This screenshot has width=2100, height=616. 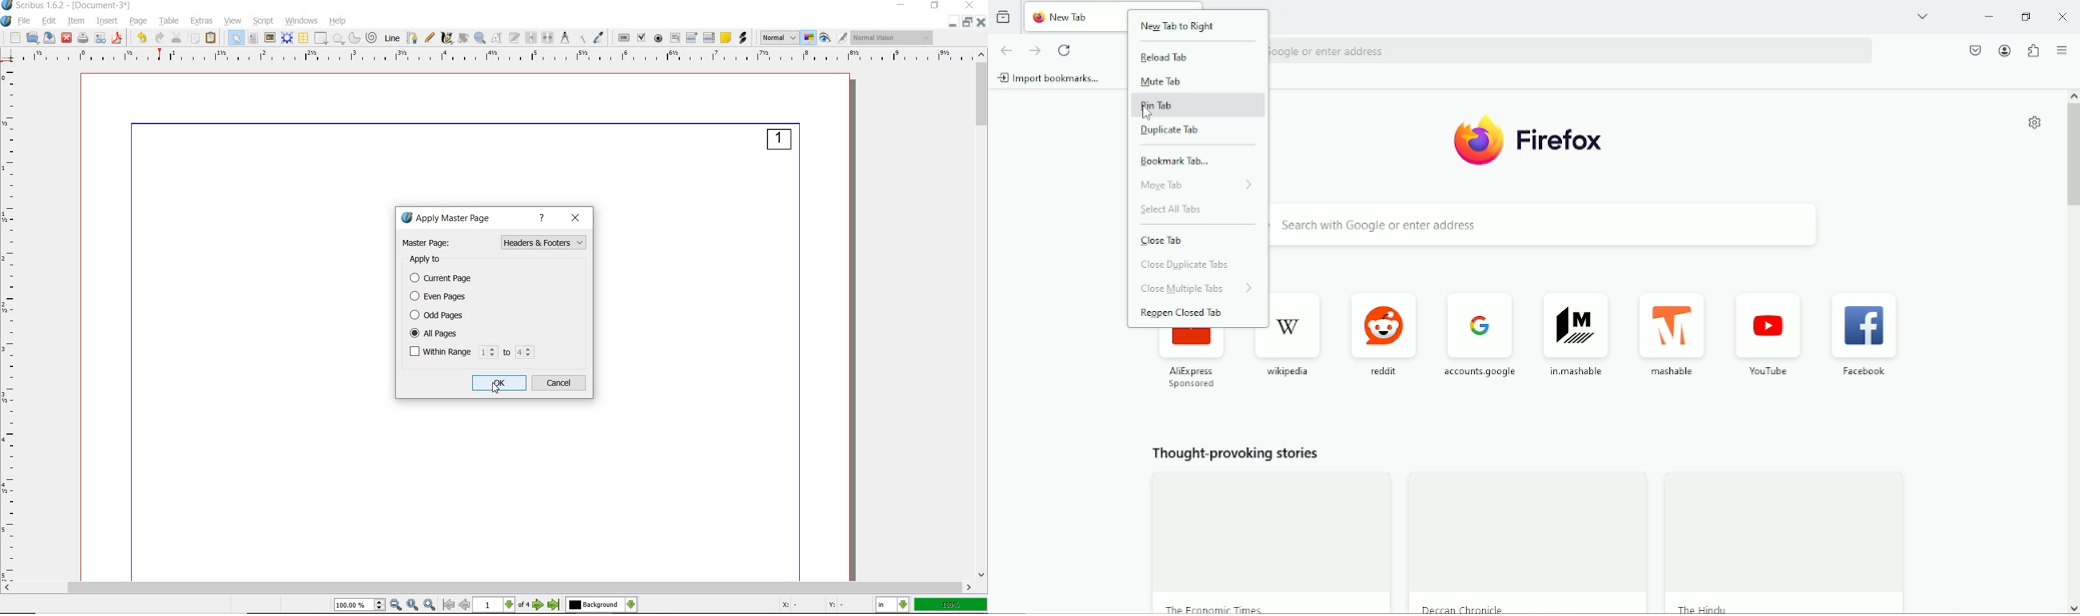 I want to click on pdf radio button, so click(x=658, y=39).